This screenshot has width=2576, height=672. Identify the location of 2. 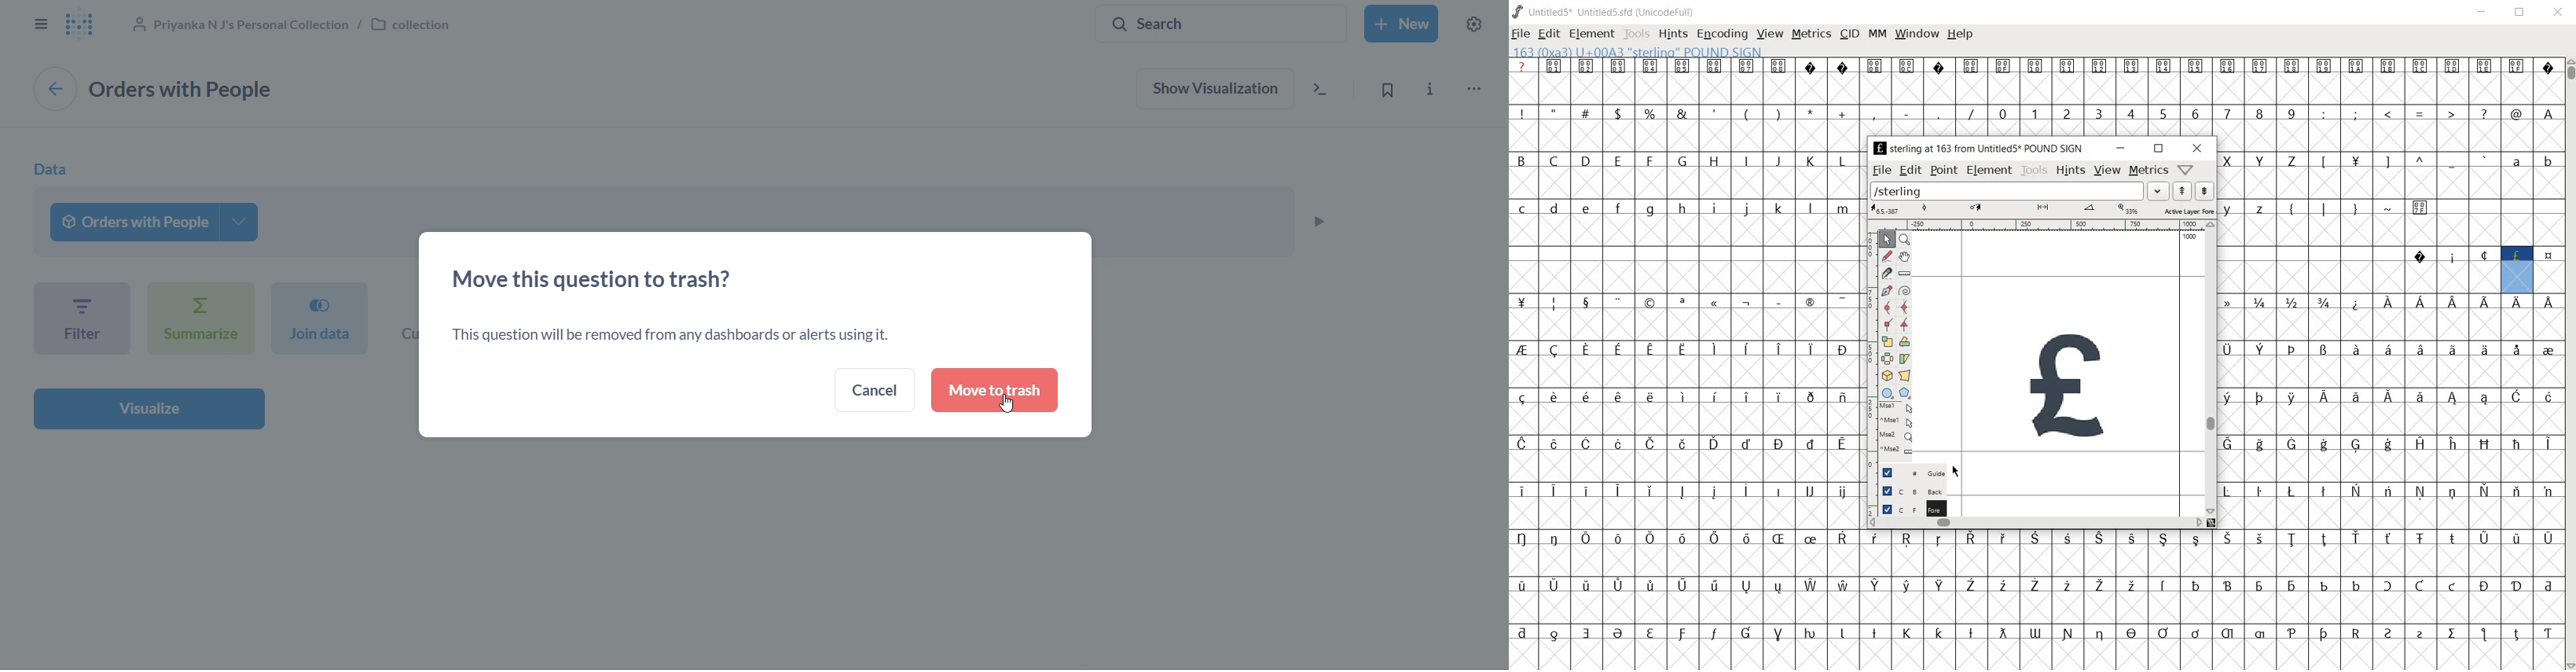
(2068, 113).